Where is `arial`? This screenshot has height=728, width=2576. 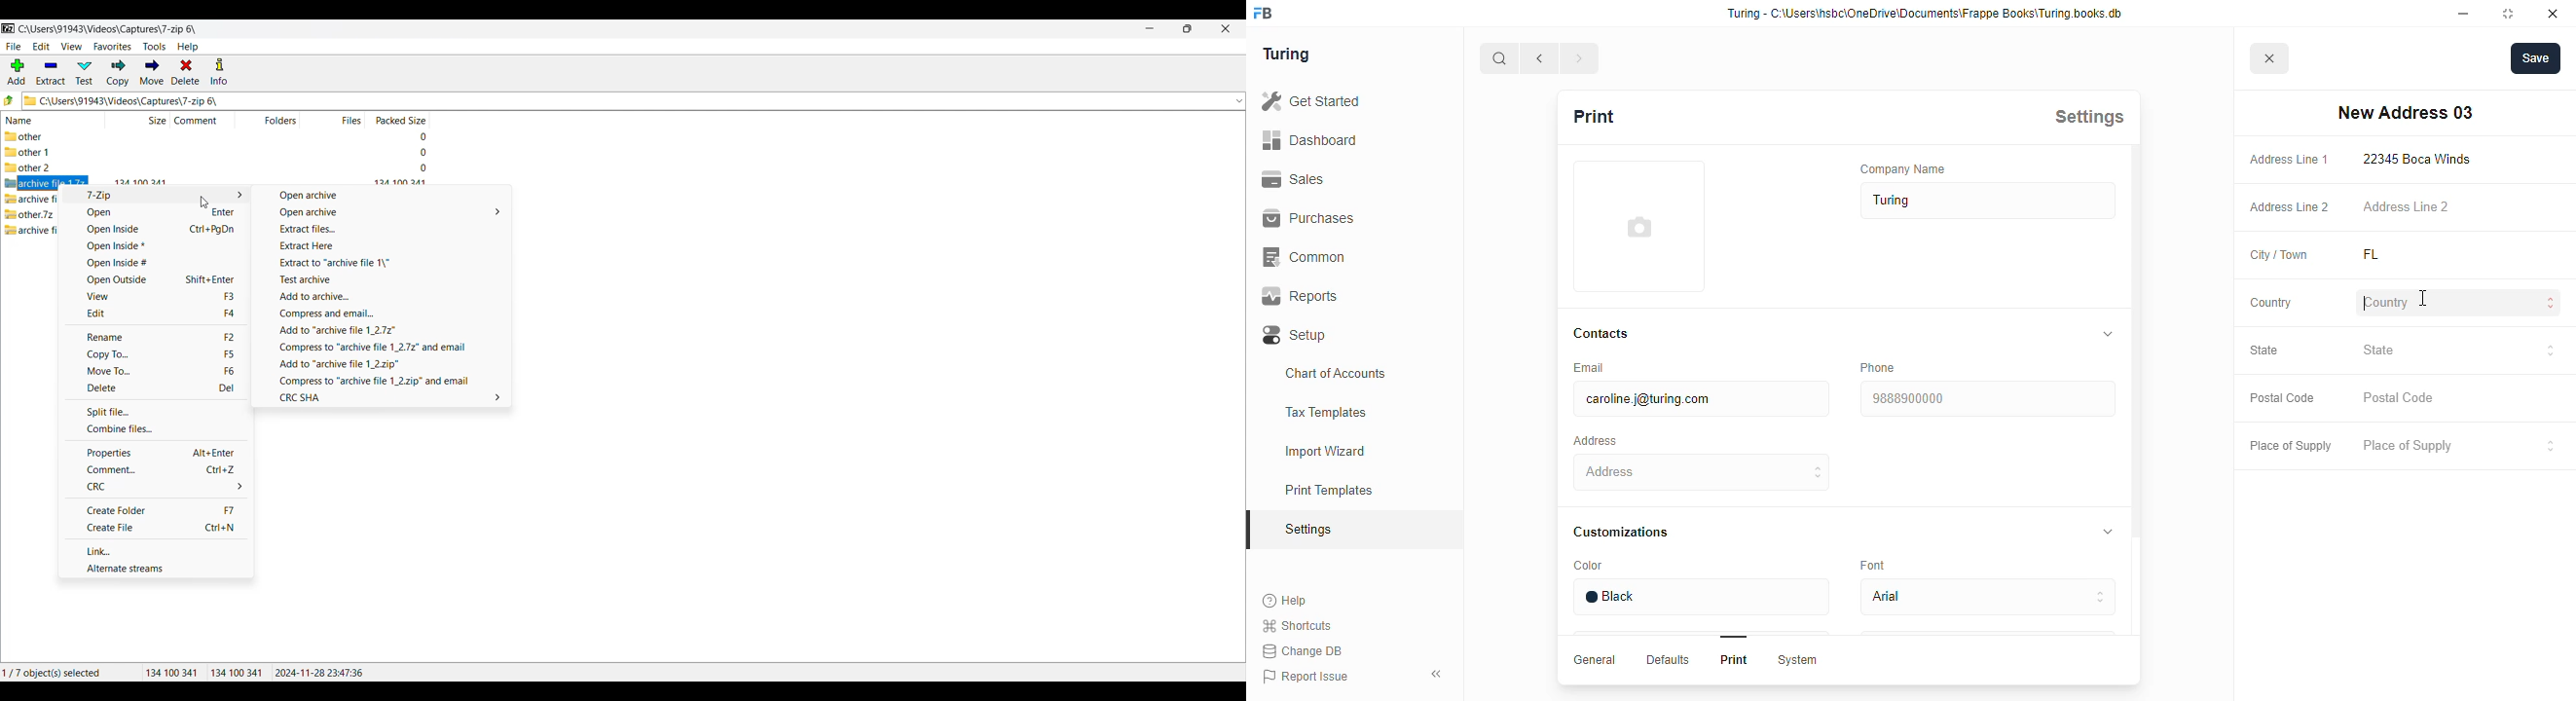 arial is located at coordinates (1987, 598).